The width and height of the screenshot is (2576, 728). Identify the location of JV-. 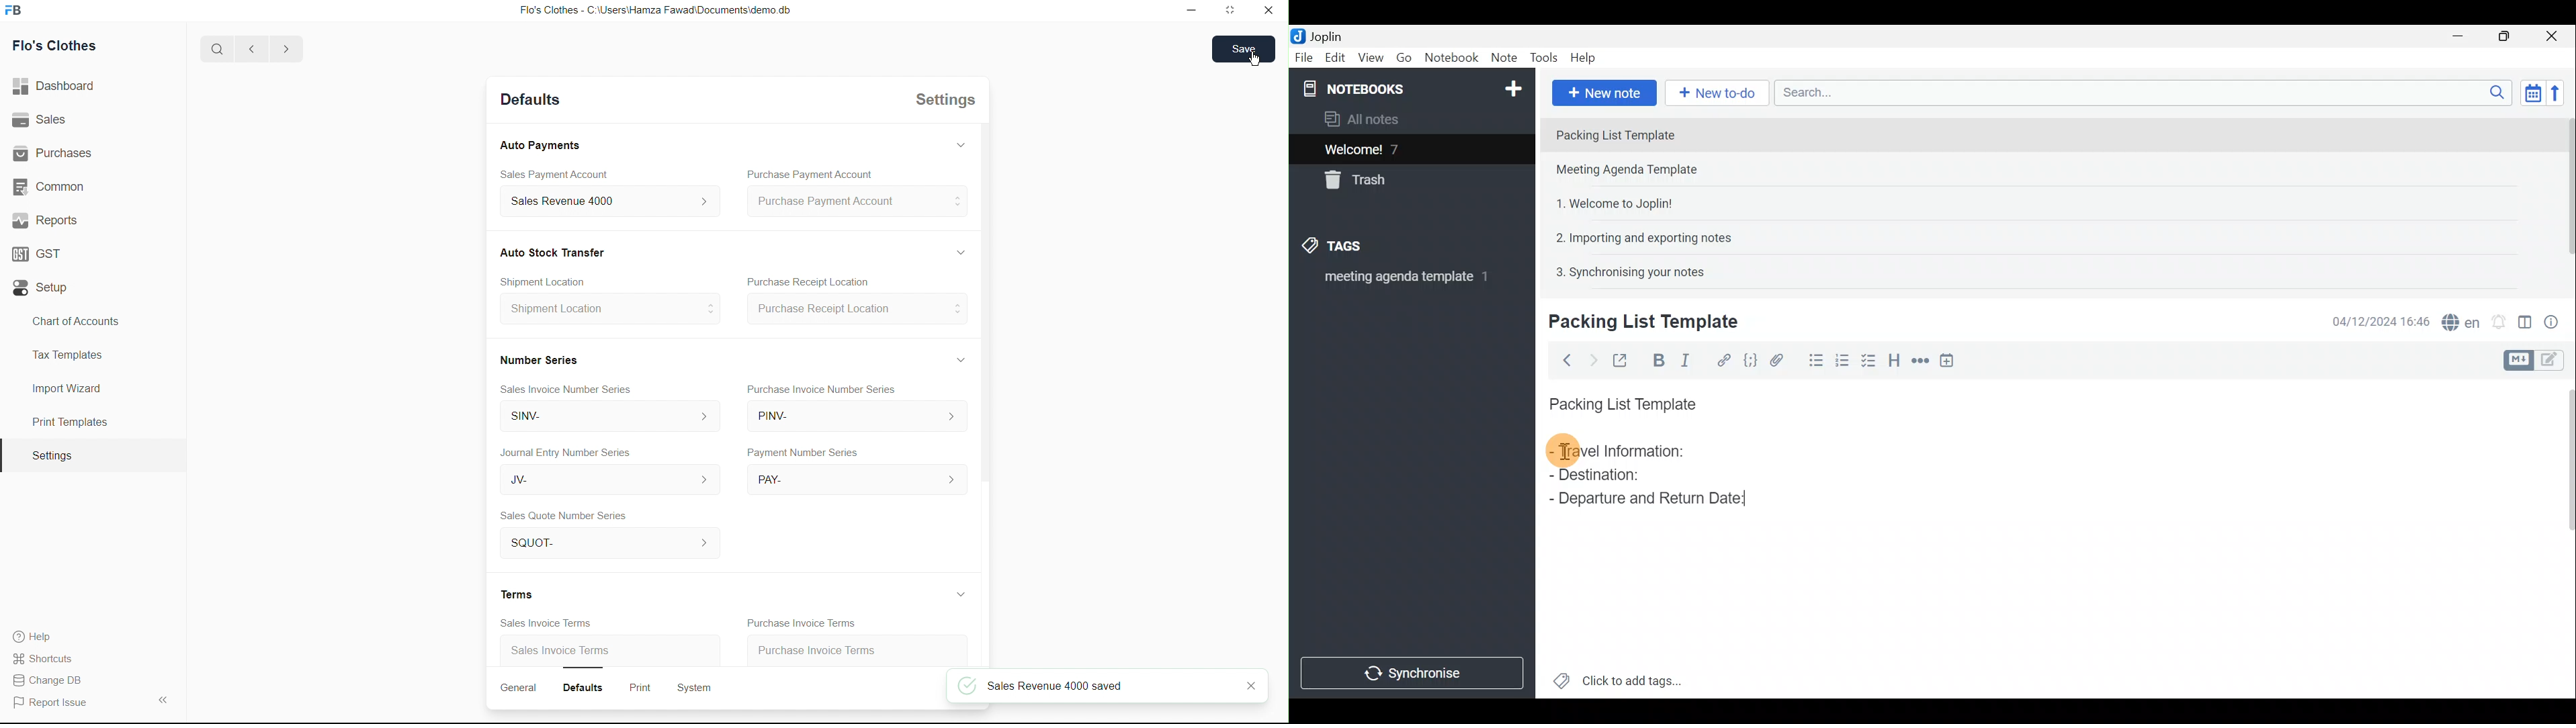
(609, 480).